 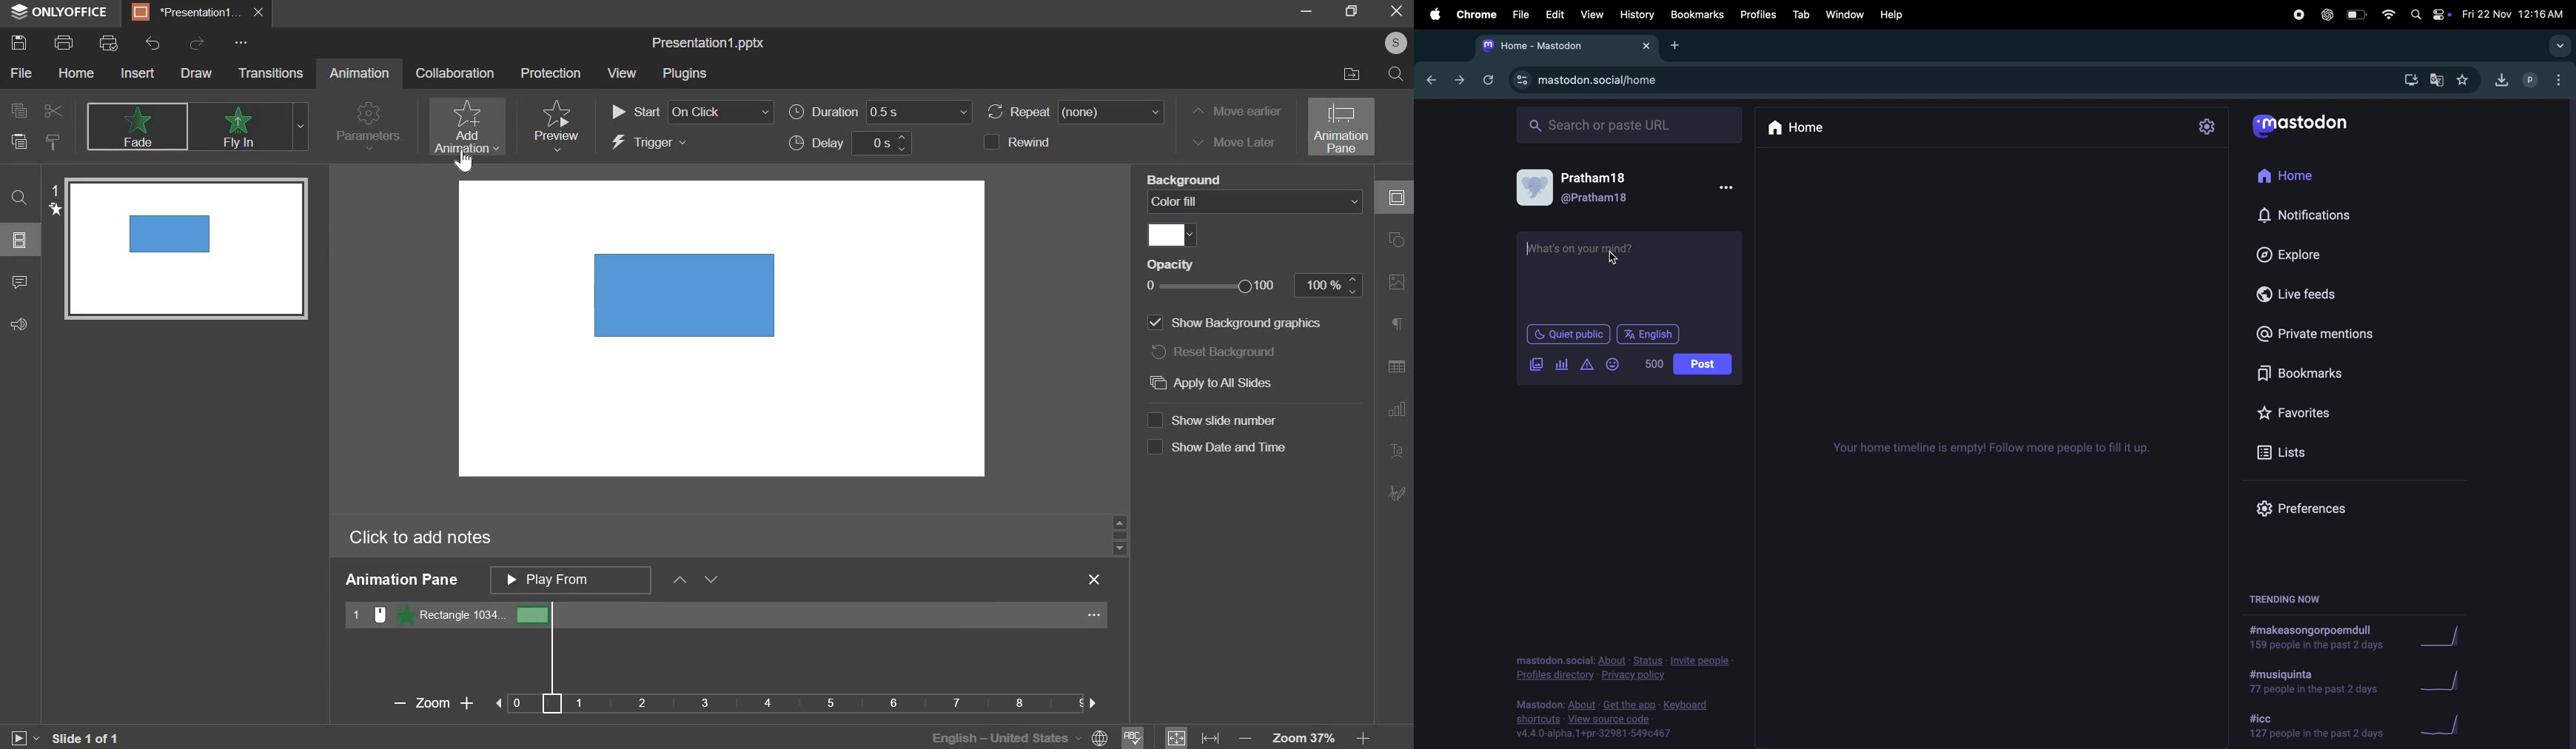 I want to click on fit to width, so click(x=1209, y=736).